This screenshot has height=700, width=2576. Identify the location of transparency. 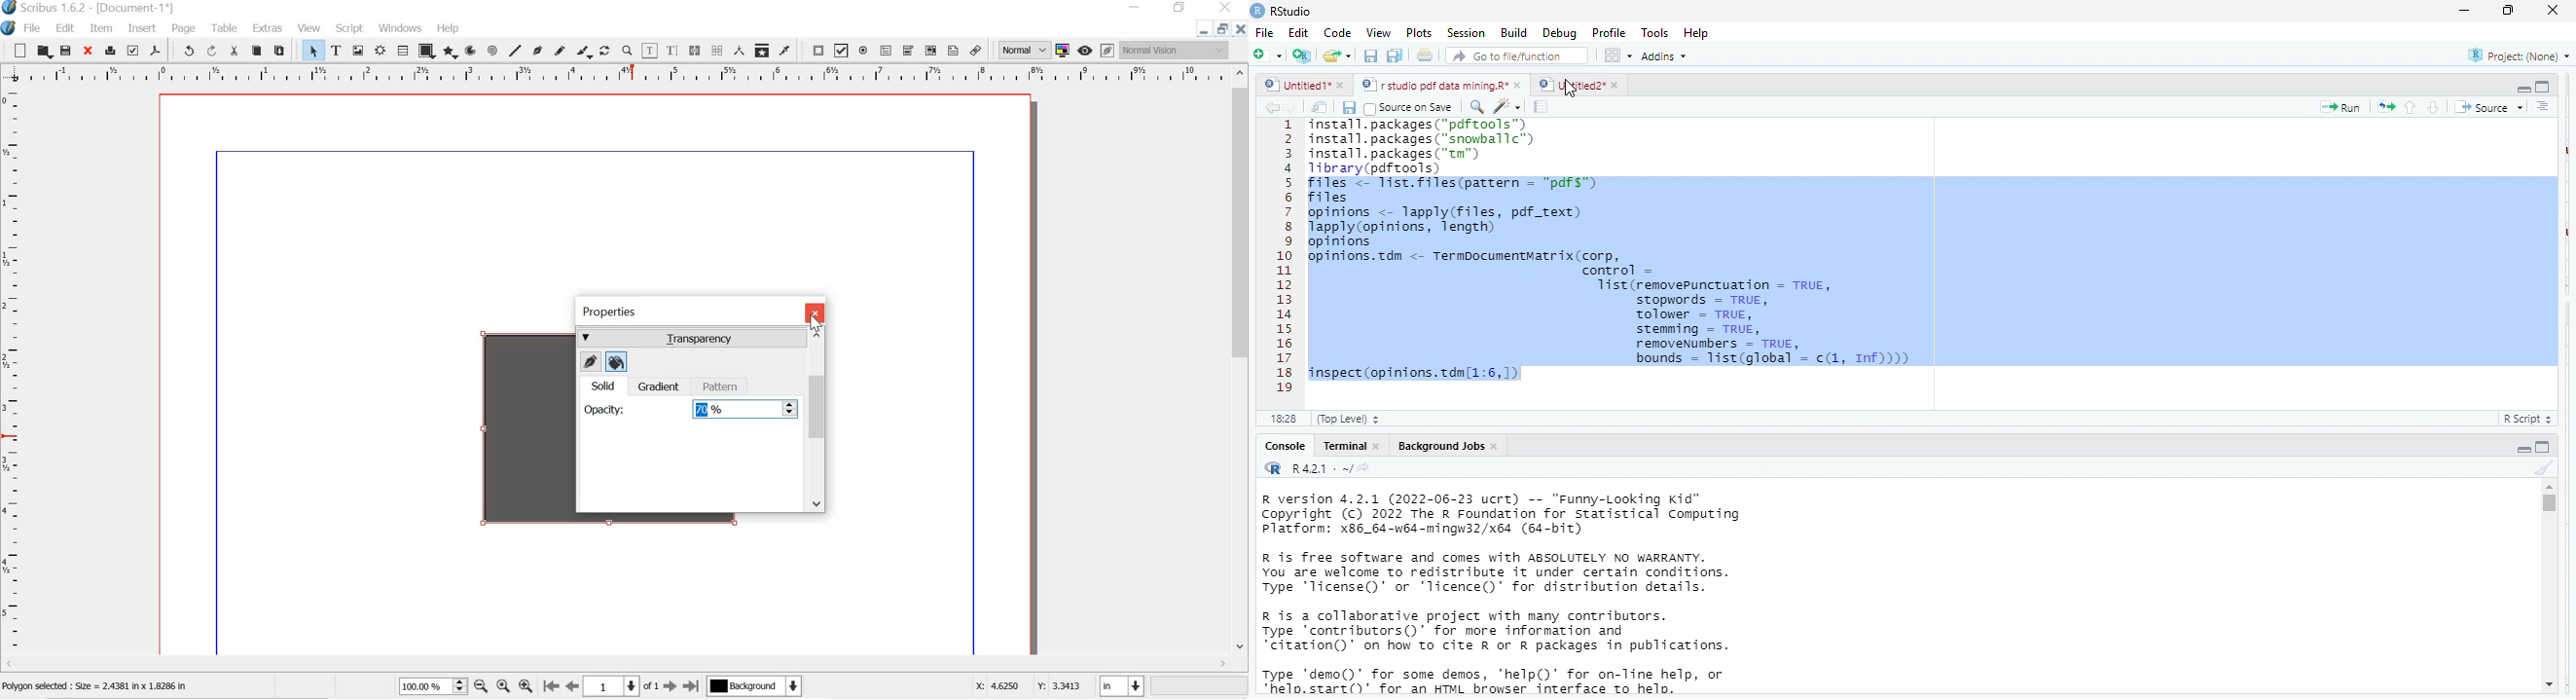
(692, 338).